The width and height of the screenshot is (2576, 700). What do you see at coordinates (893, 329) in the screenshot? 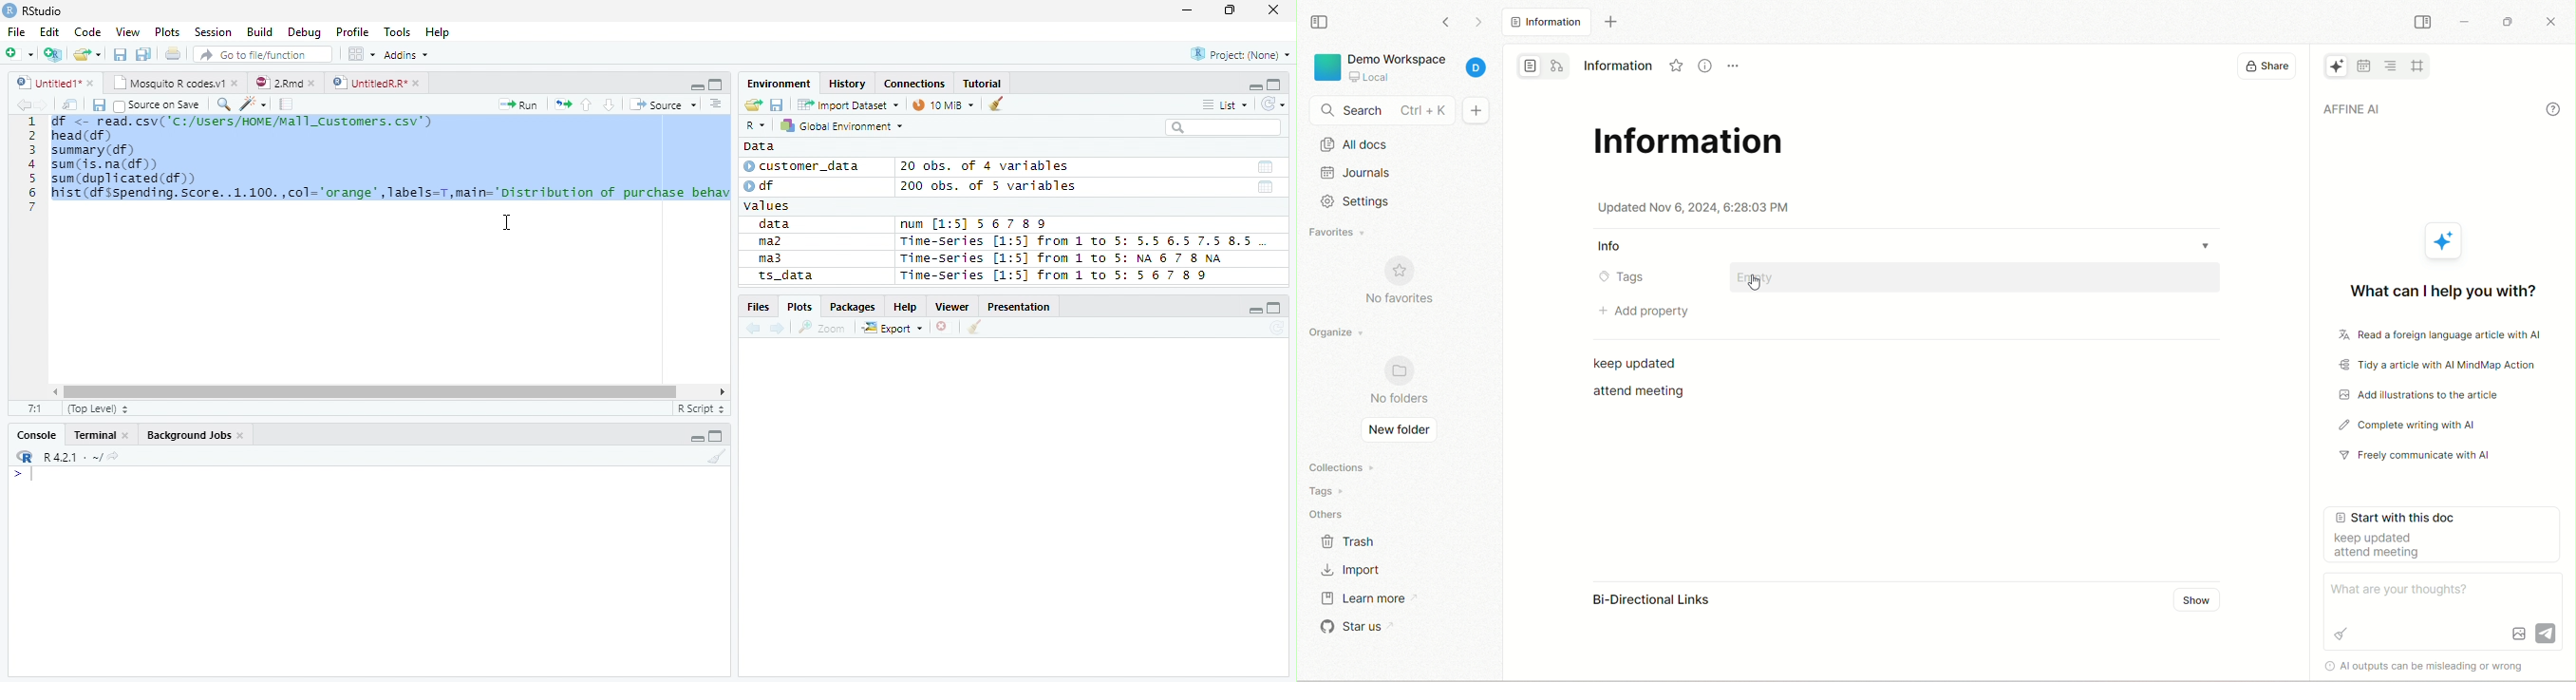
I see `Export` at bounding box center [893, 329].